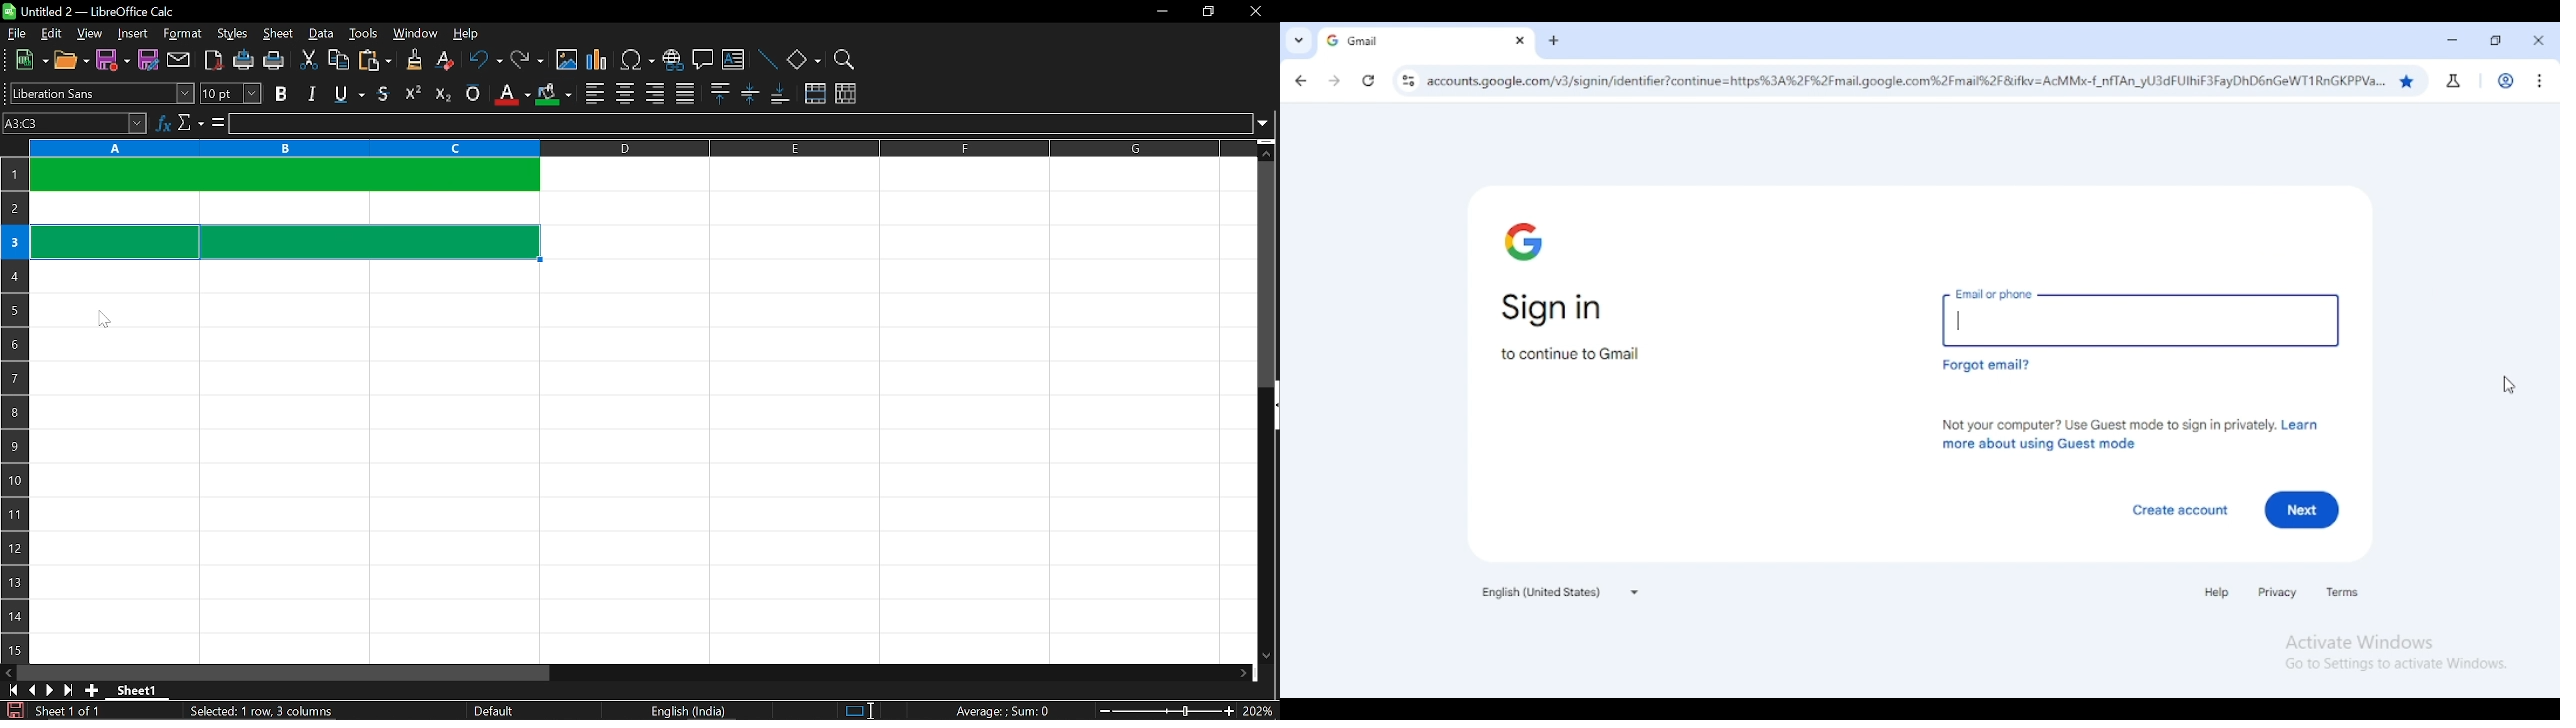 The height and width of the screenshot is (728, 2576). I want to click on next sheet, so click(48, 690).